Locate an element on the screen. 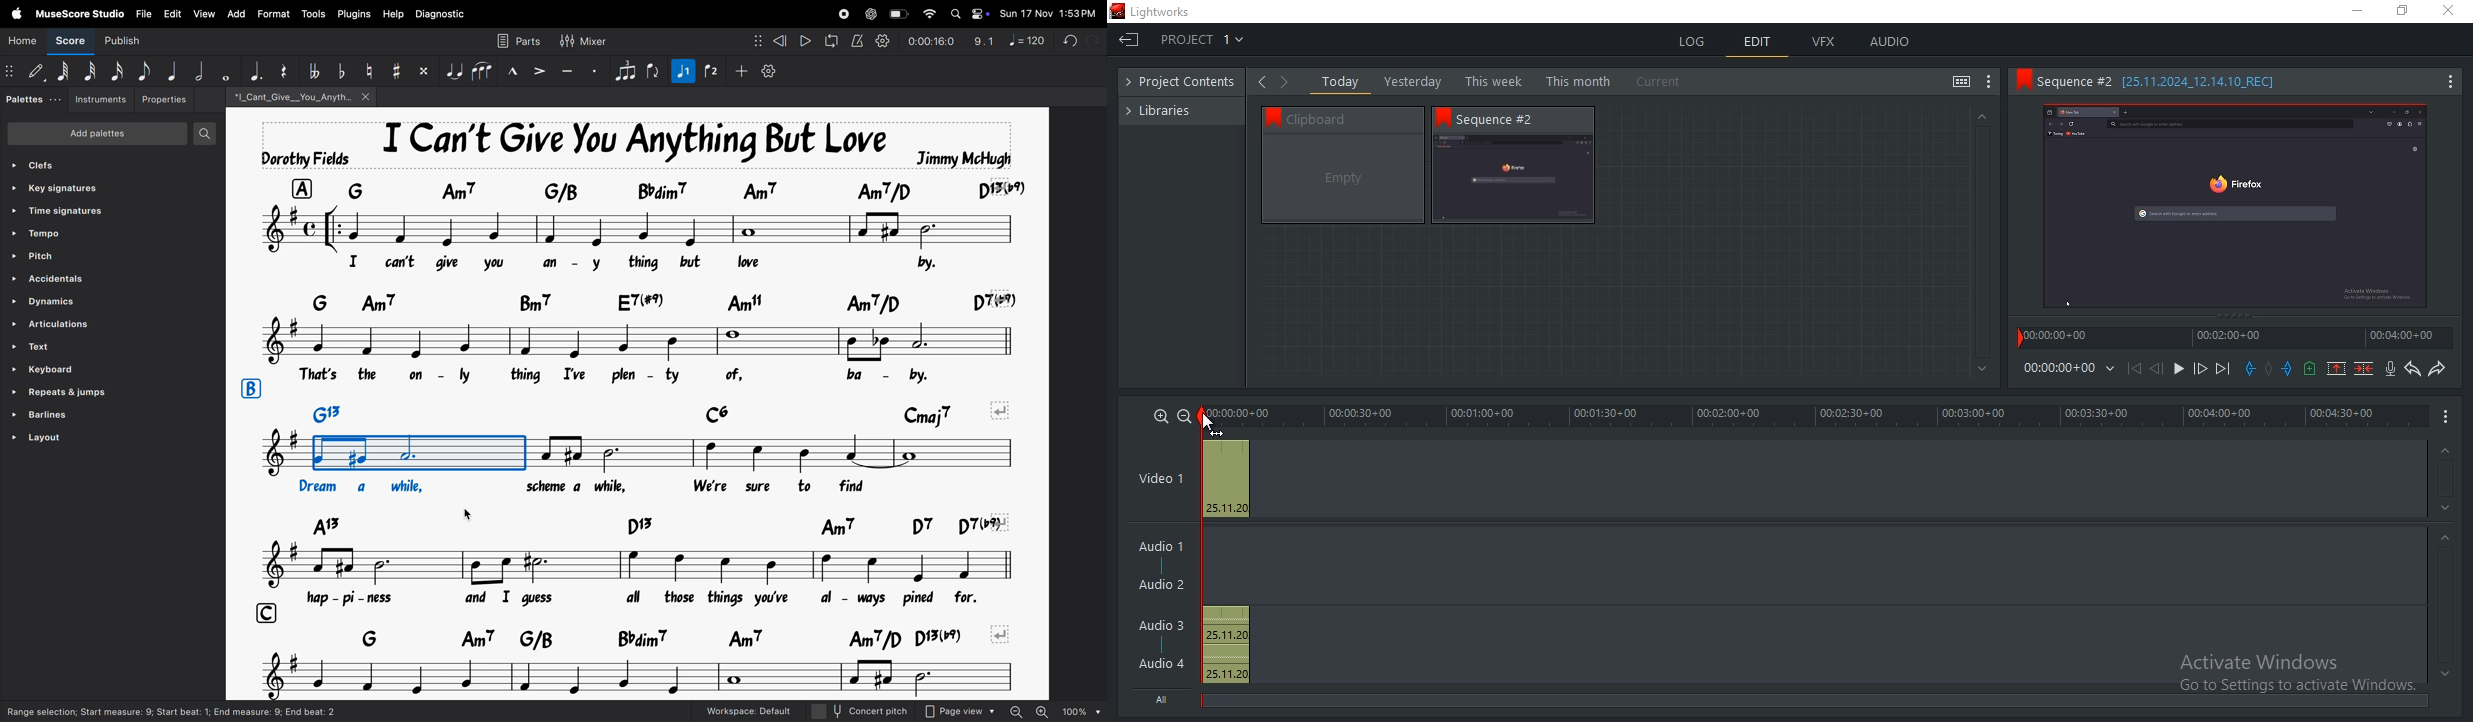 The width and height of the screenshot is (2492, 728). palettes is located at coordinates (30, 101).